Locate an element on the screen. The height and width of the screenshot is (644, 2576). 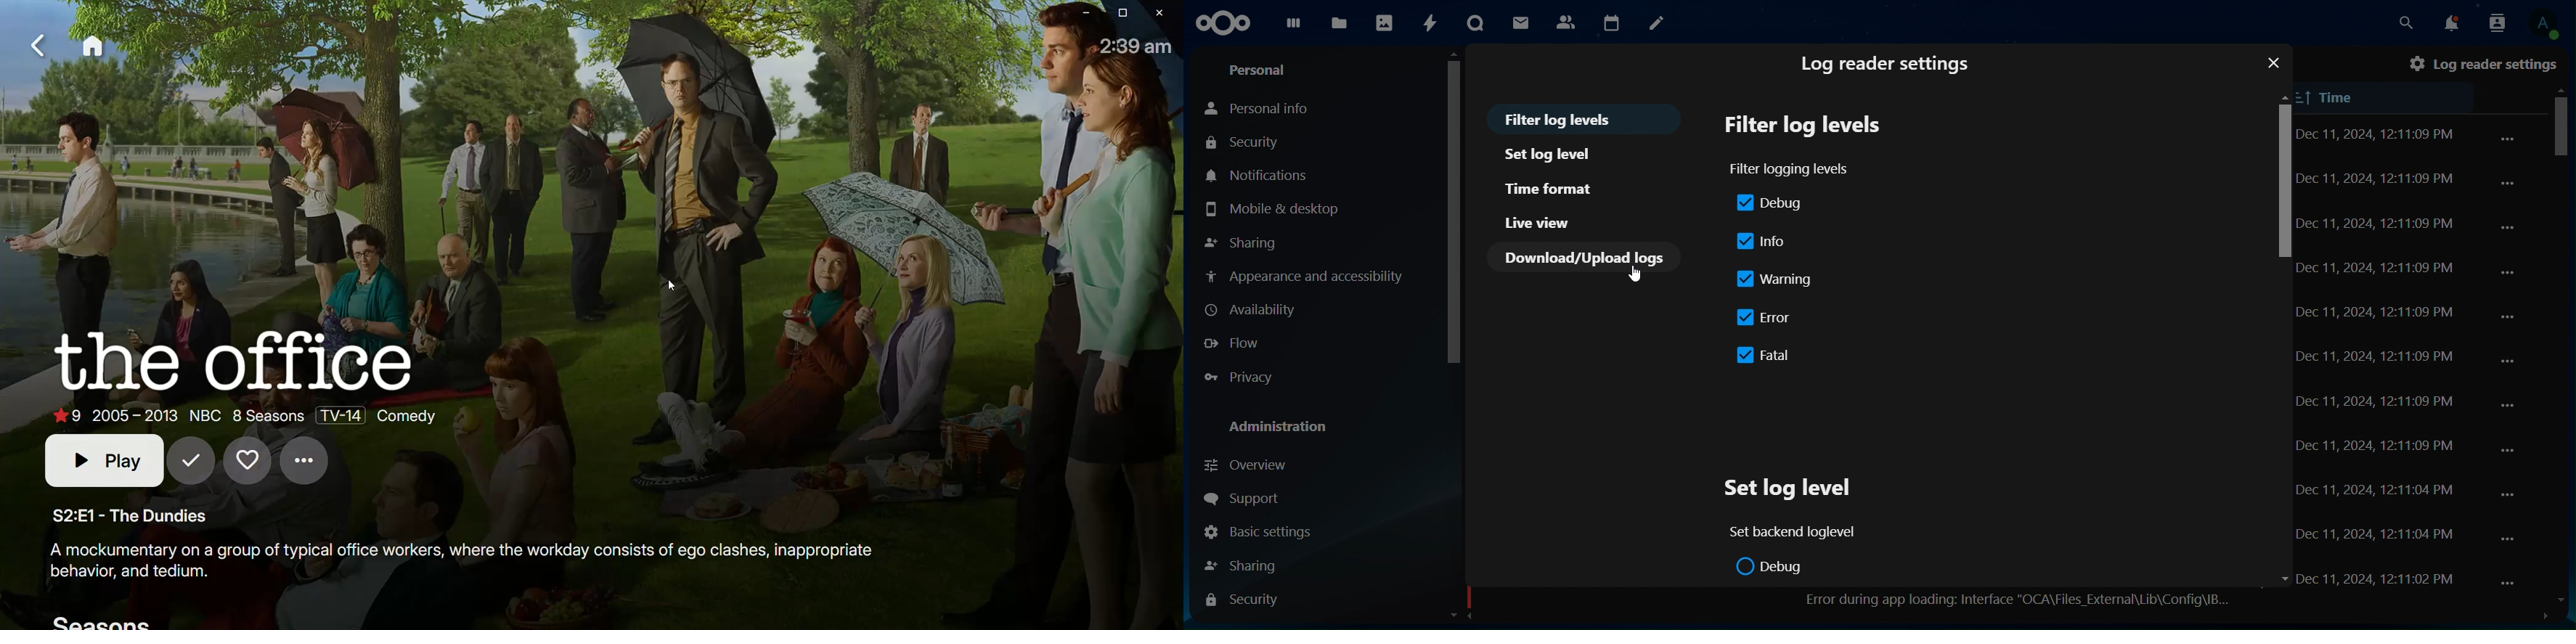
log reader settings is located at coordinates (2483, 63).